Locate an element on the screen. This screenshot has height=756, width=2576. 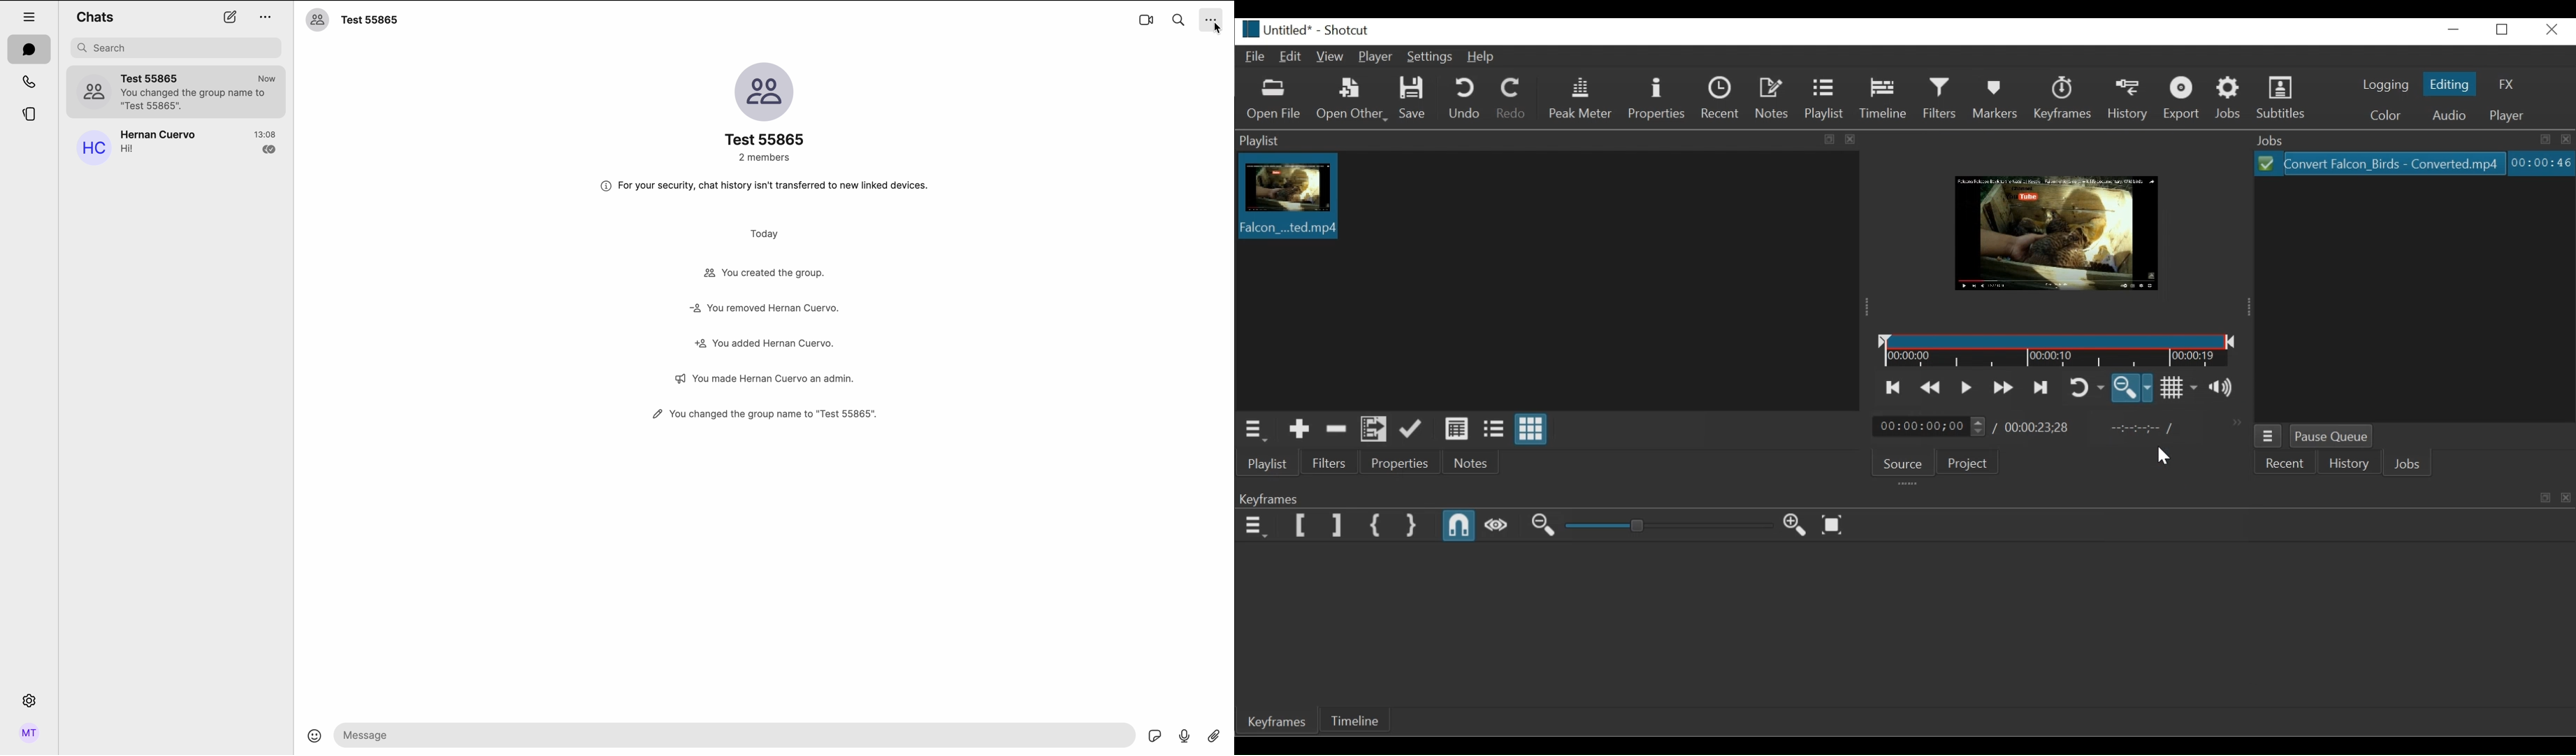
Zoom out Keyframe is located at coordinates (1794, 526).